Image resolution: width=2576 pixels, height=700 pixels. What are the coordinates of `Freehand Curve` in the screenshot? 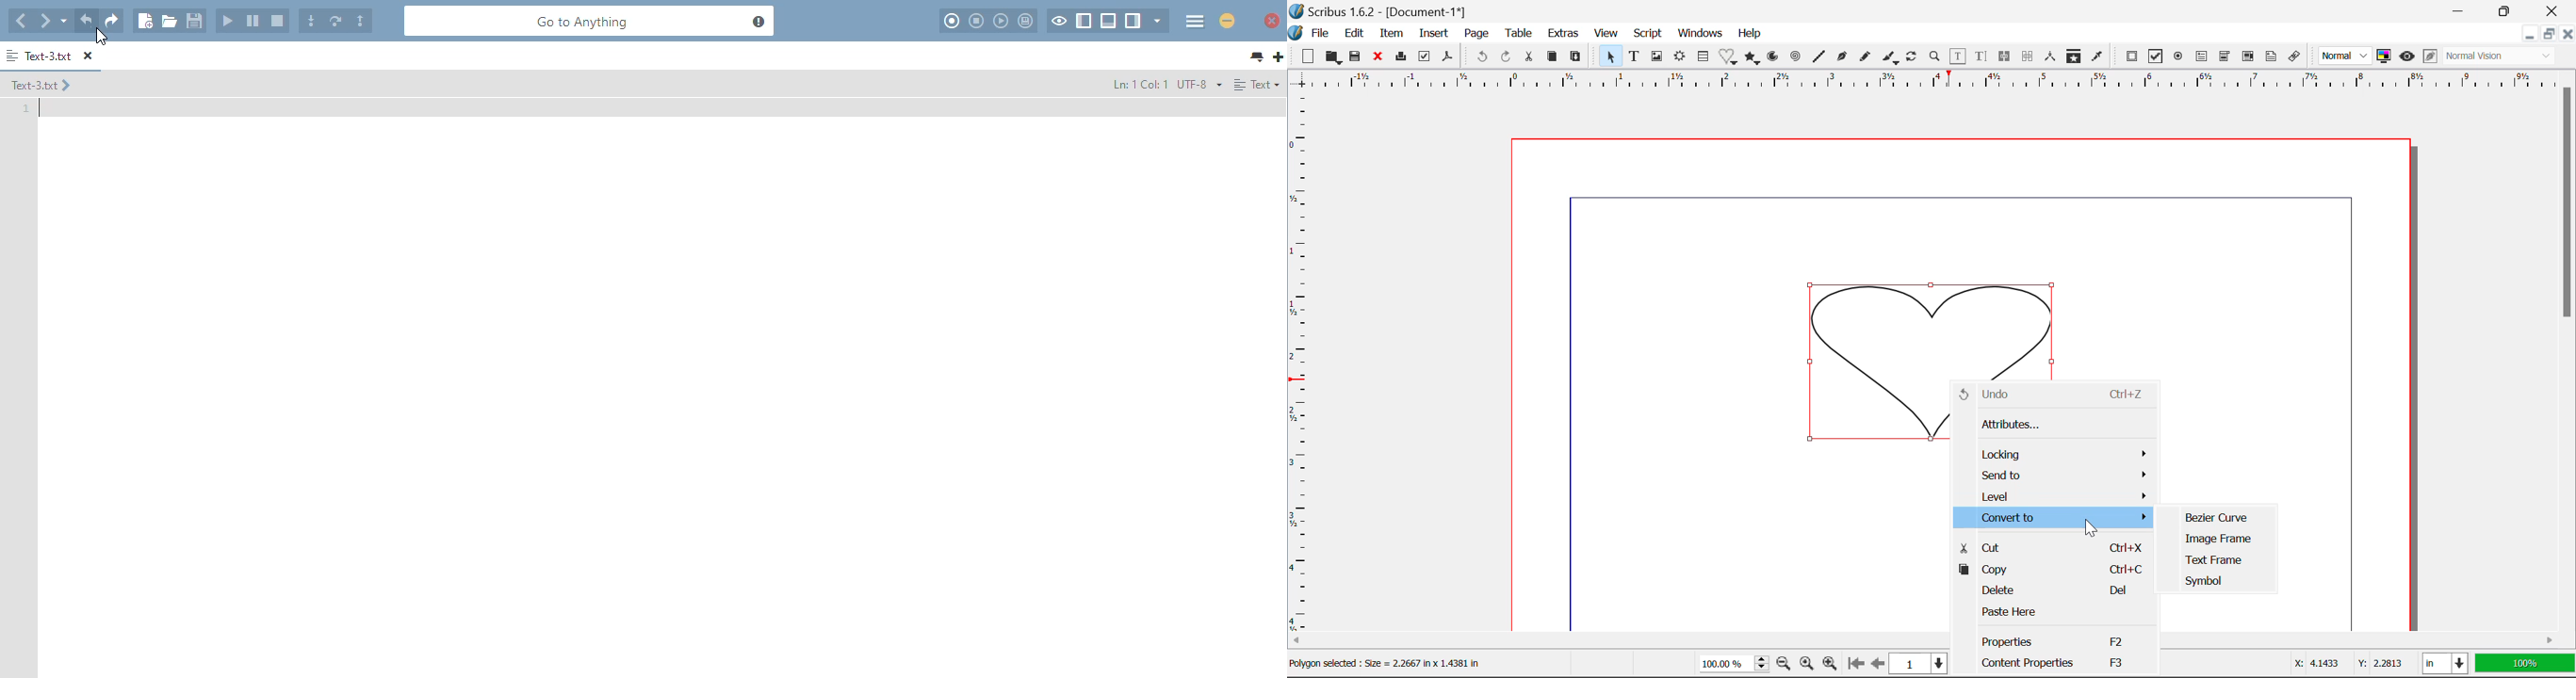 It's located at (1867, 56).